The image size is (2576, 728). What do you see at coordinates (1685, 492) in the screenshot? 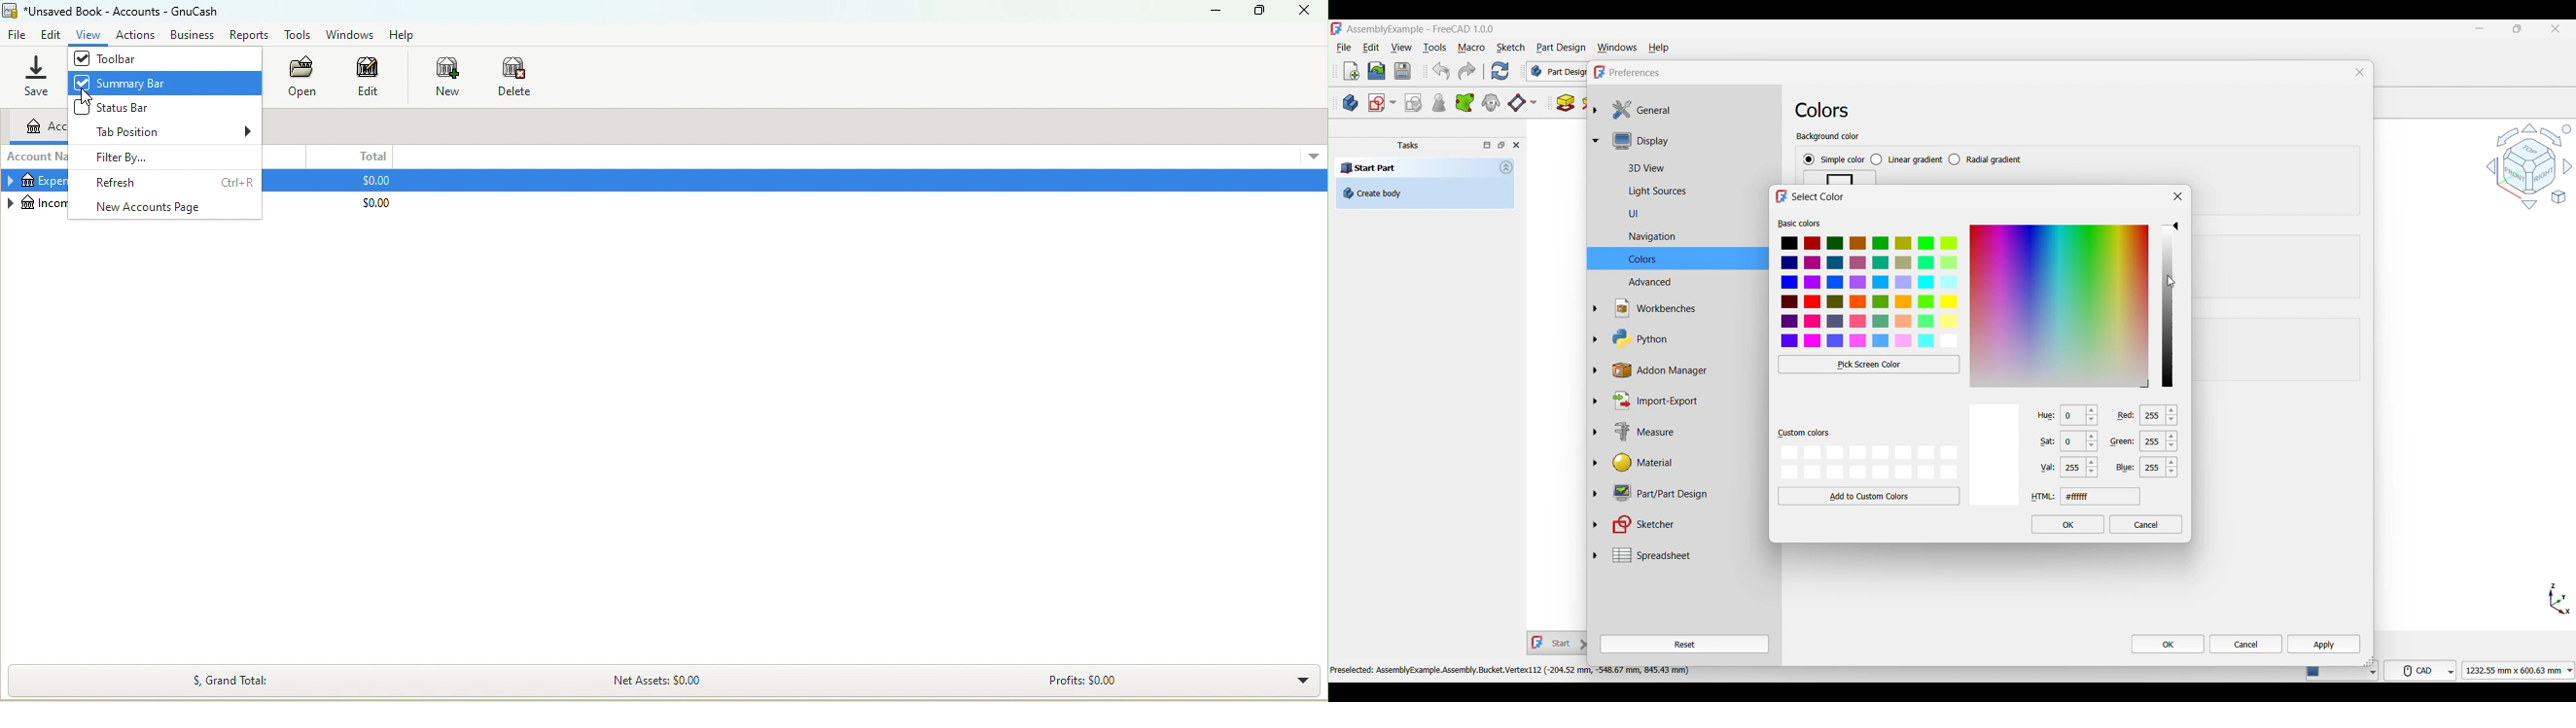
I see `Part/Part design` at bounding box center [1685, 492].